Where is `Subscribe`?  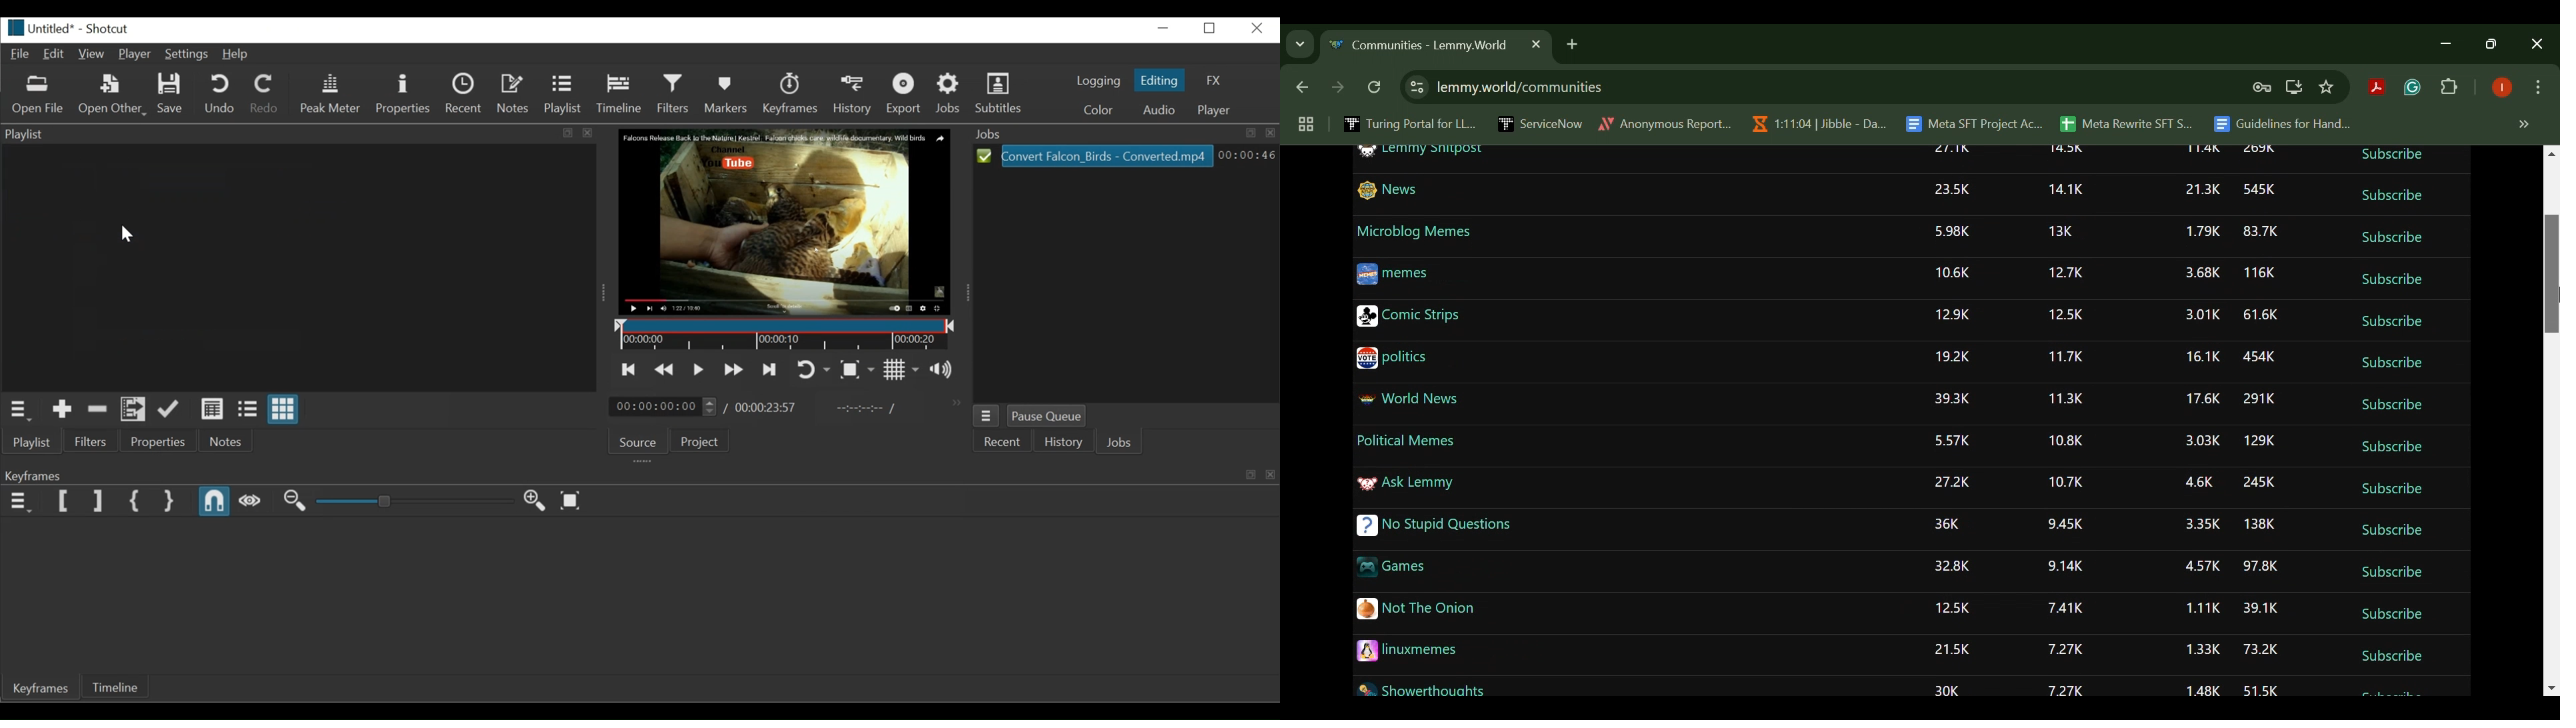 Subscribe is located at coordinates (2393, 406).